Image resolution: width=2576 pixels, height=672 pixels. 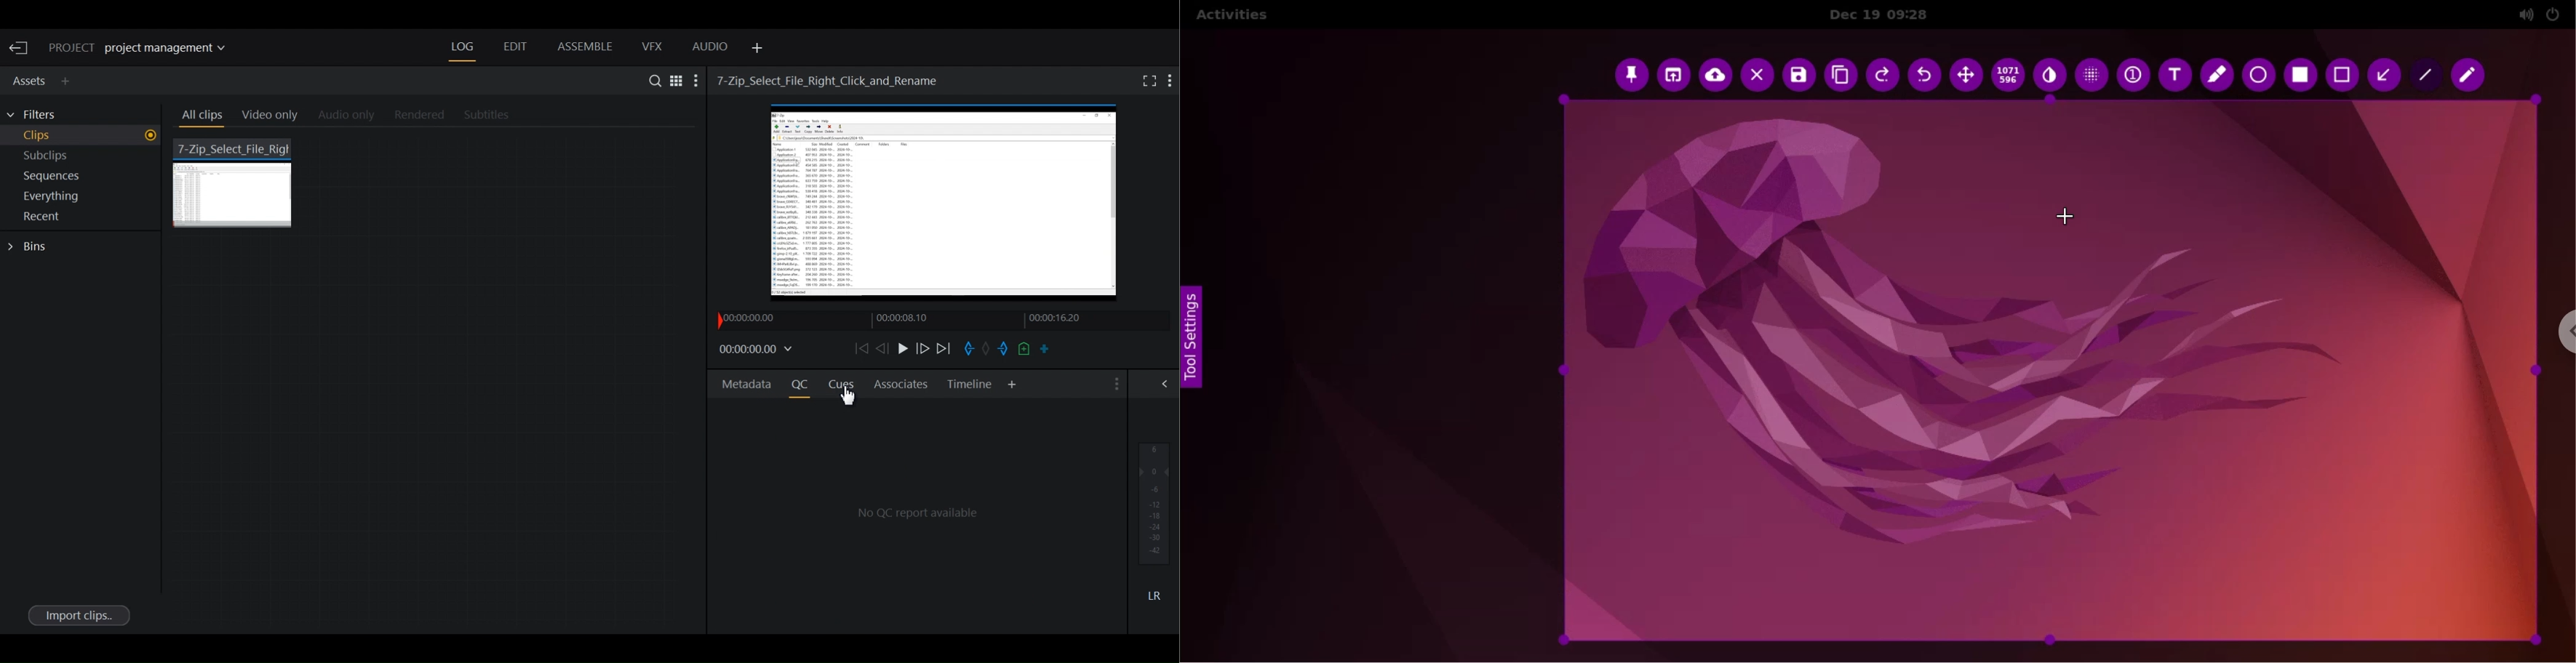 What do you see at coordinates (755, 48) in the screenshot?
I see `Add Panel` at bounding box center [755, 48].